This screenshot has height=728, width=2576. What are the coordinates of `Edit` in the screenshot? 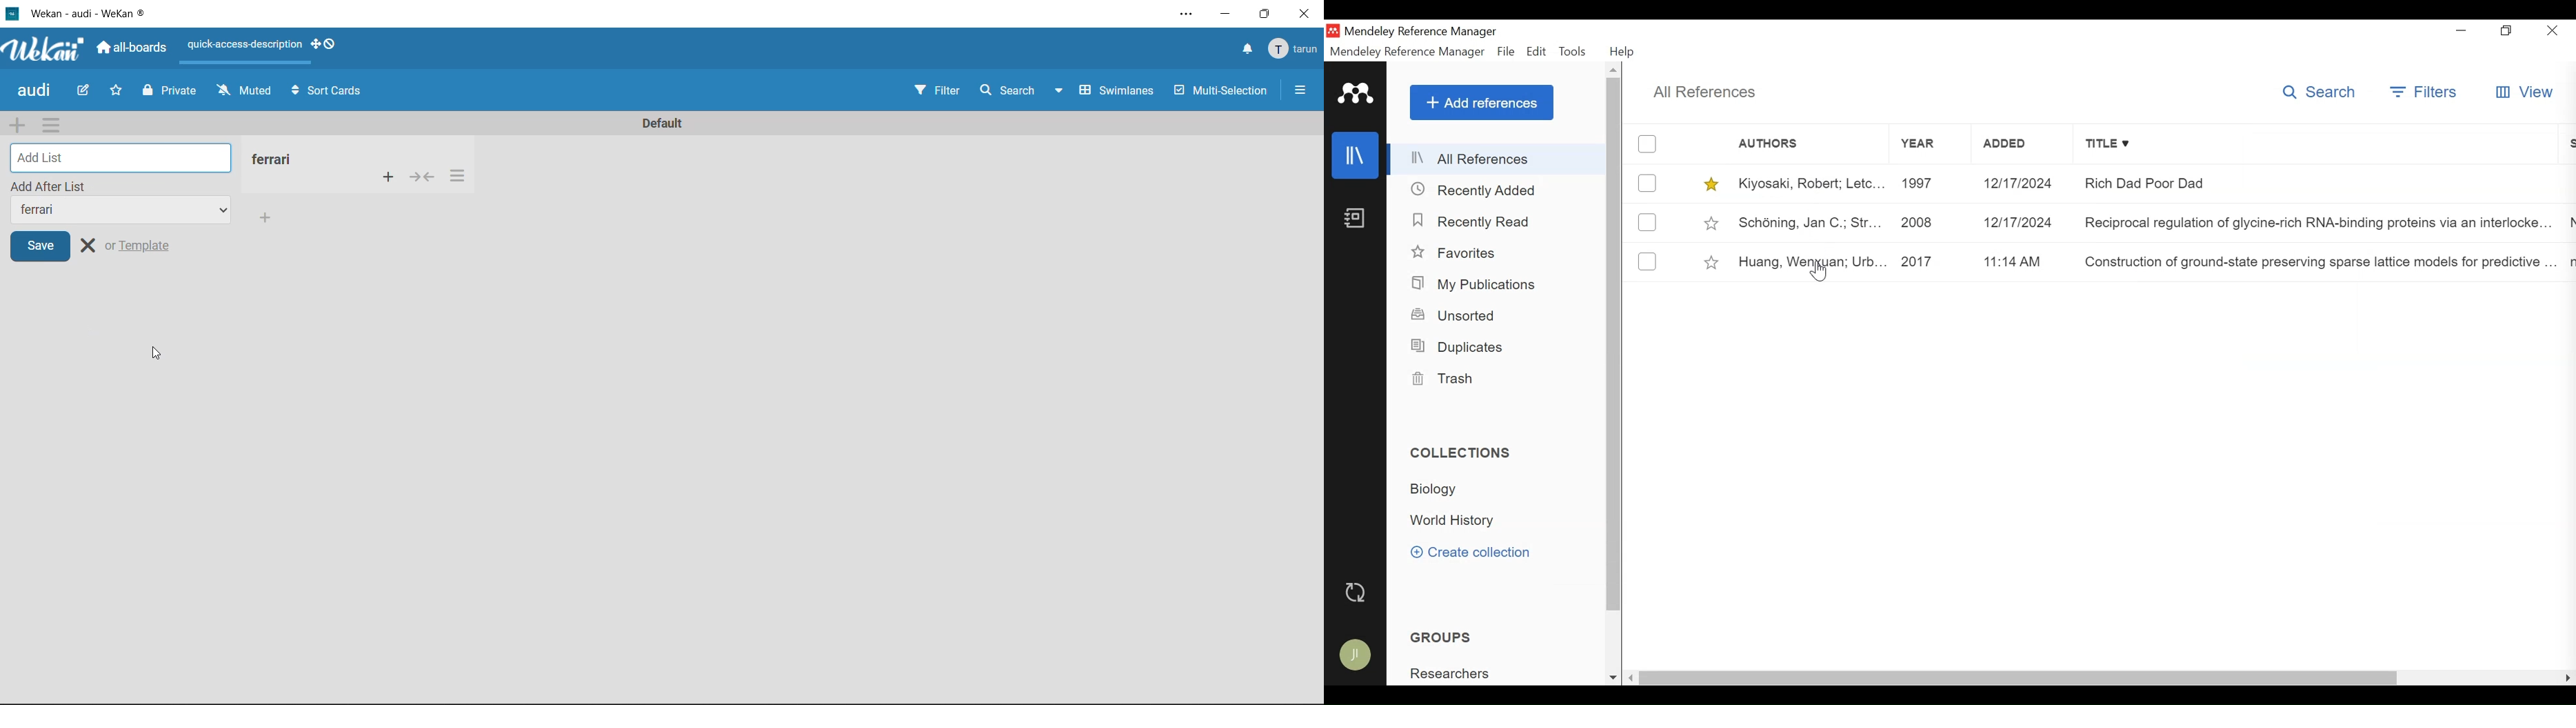 It's located at (1537, 52).